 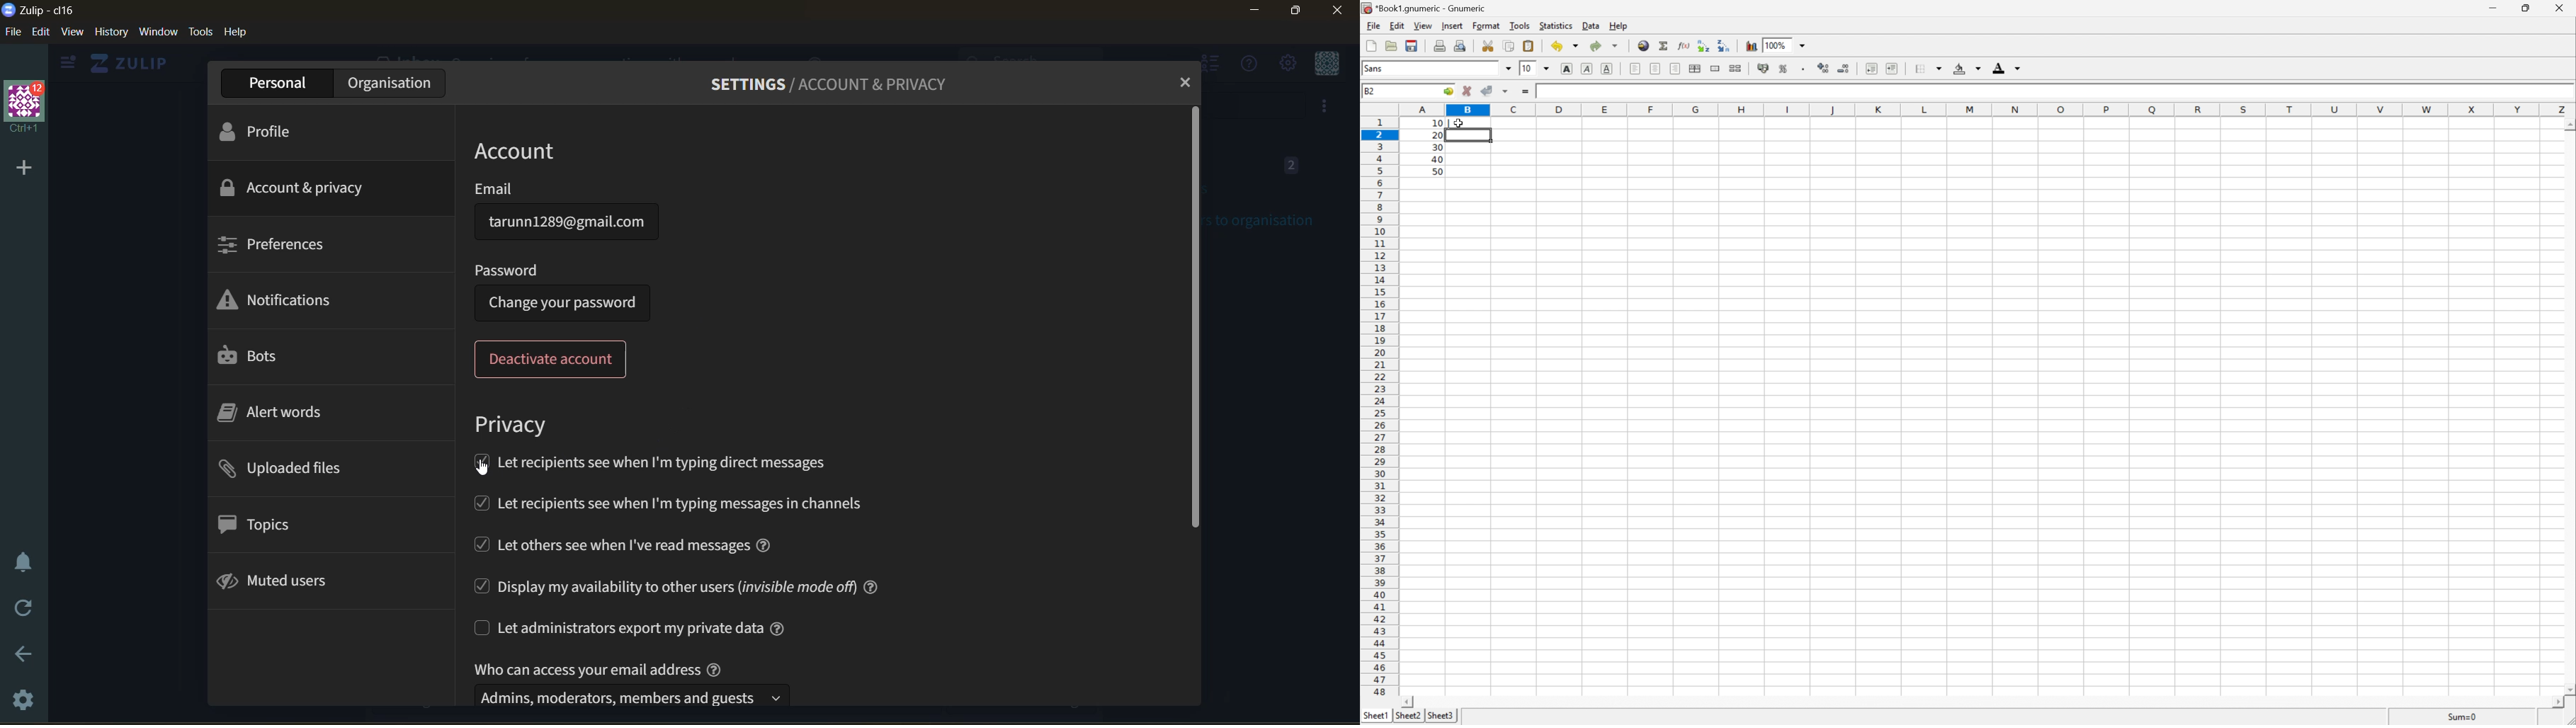 I want to click on Scroll Left, so click(x=1407, y=701).